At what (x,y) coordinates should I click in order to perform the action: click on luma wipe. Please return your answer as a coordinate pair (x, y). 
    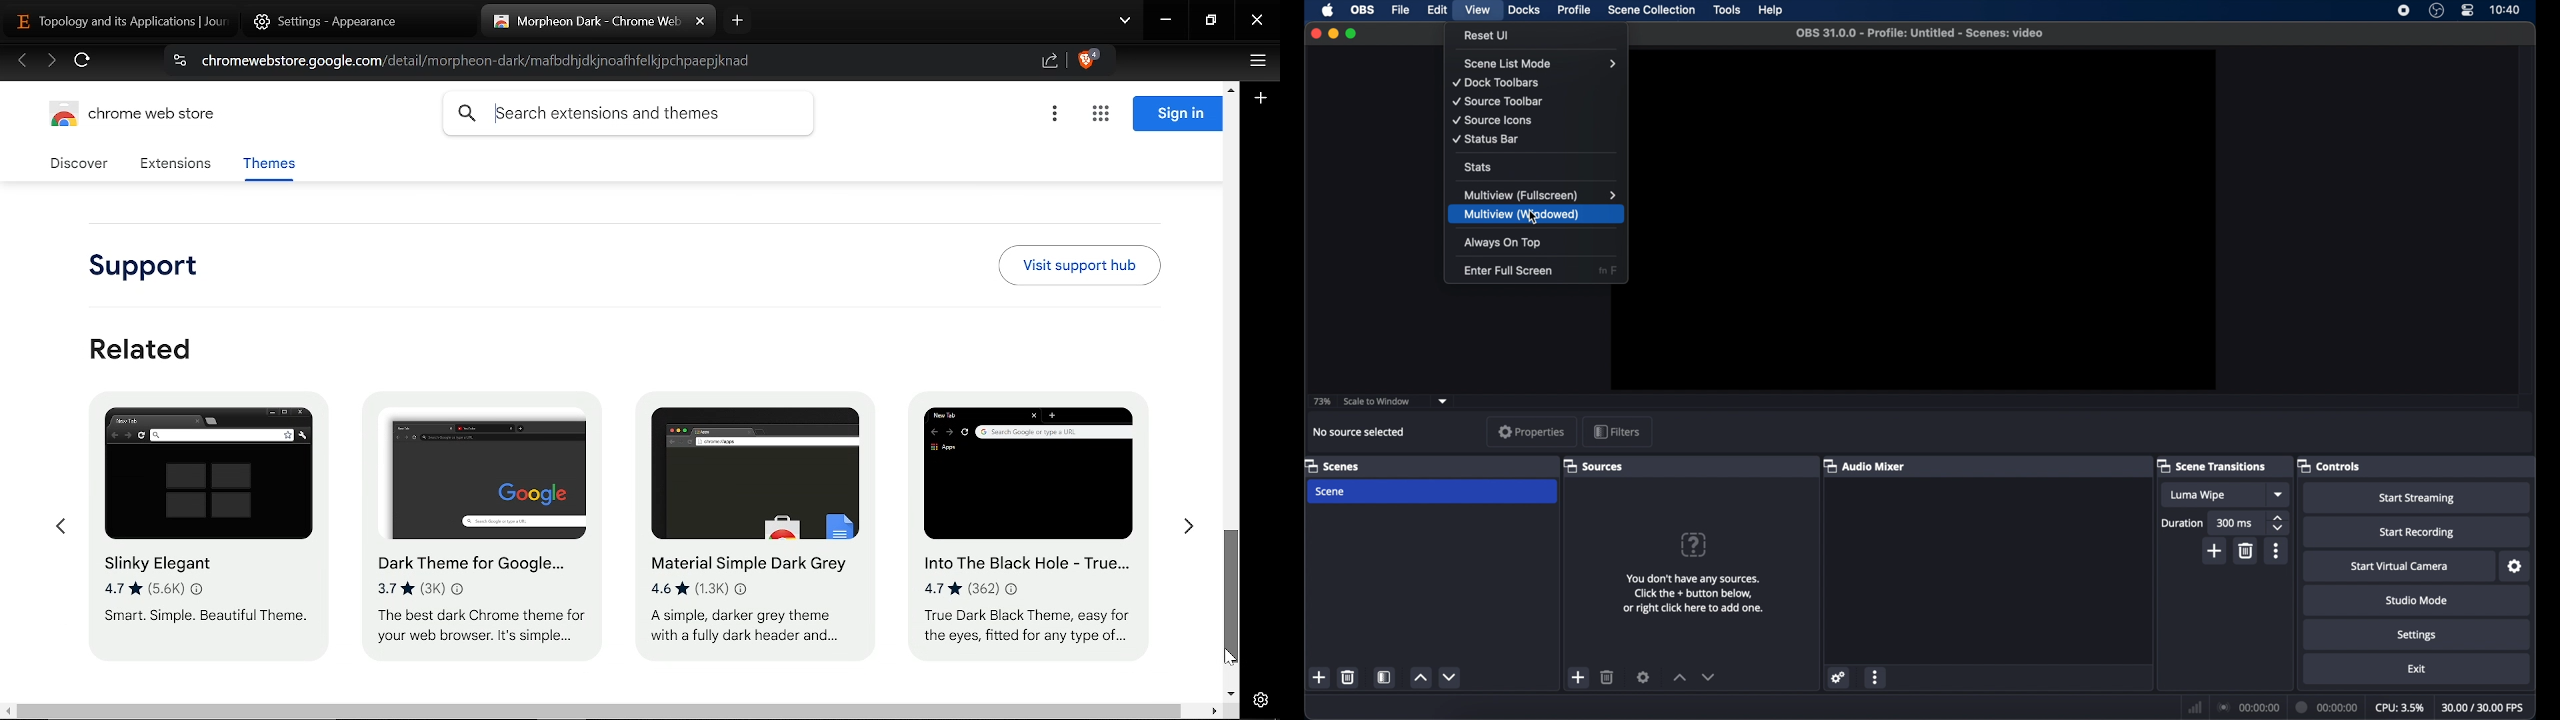
    Looking at the image, I should click on (2197, 495).